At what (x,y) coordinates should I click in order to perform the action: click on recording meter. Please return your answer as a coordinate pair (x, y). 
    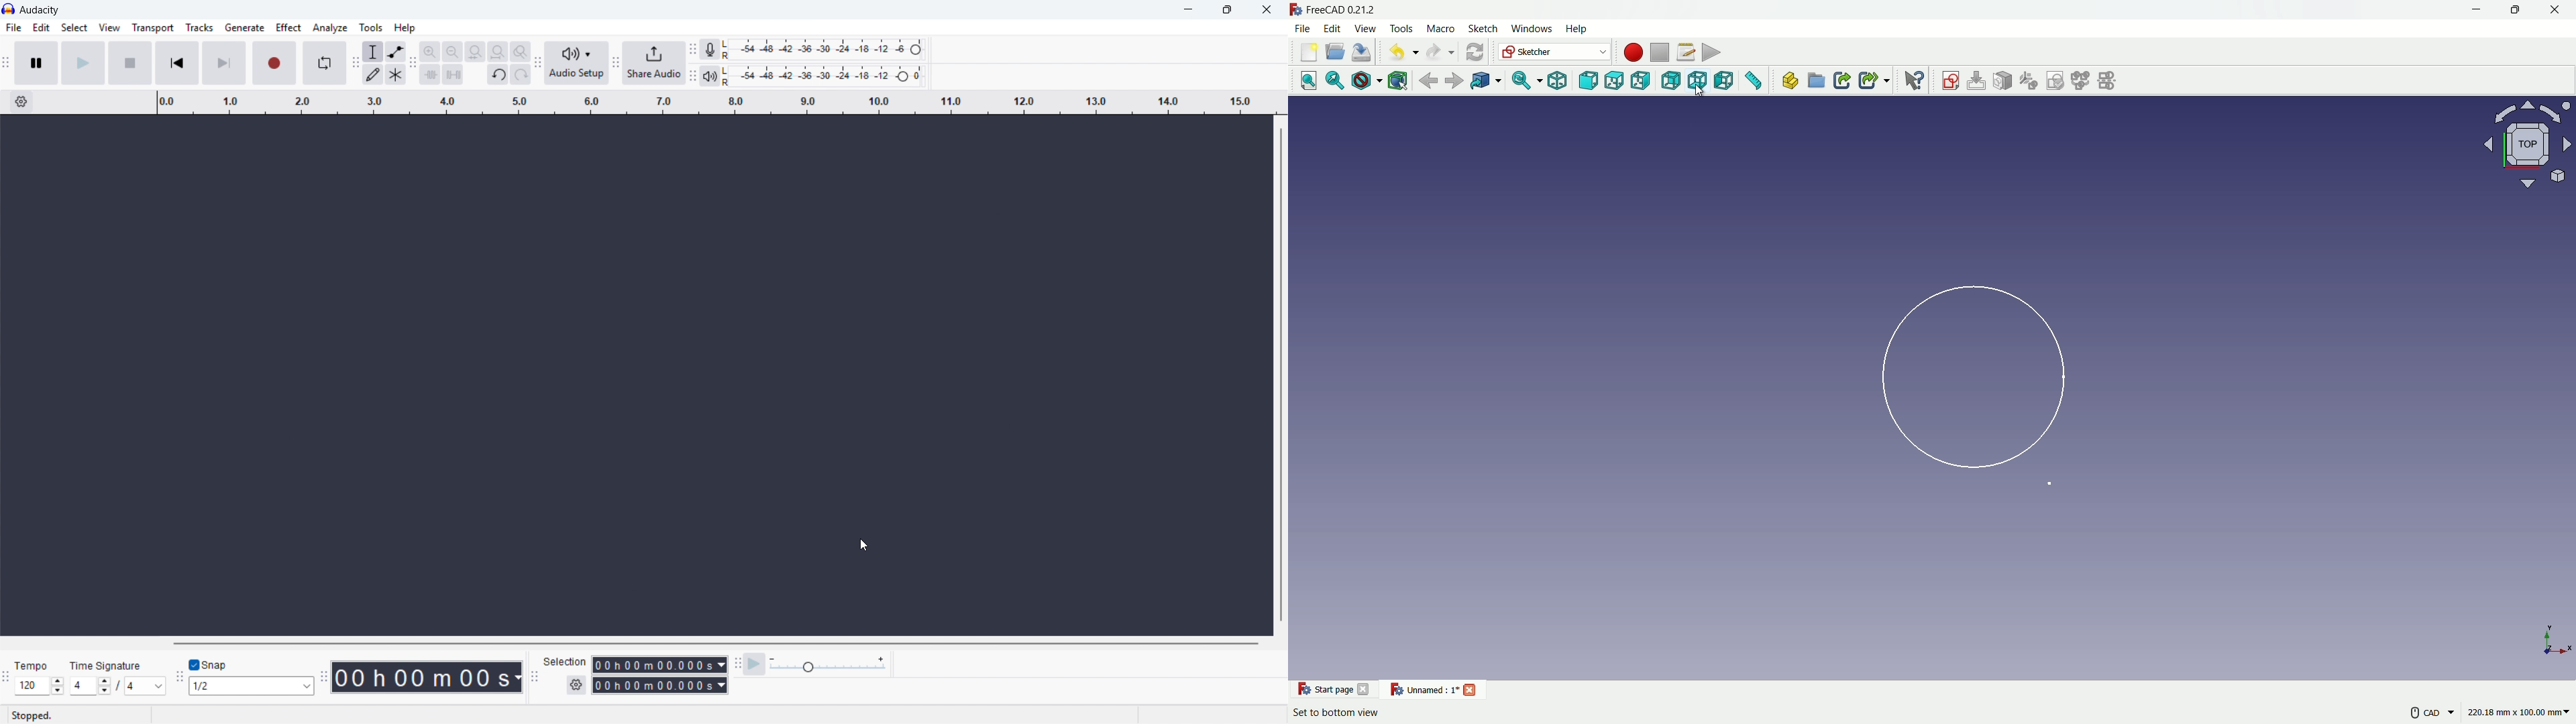
    Looking at the image, I should click on (710, 49).